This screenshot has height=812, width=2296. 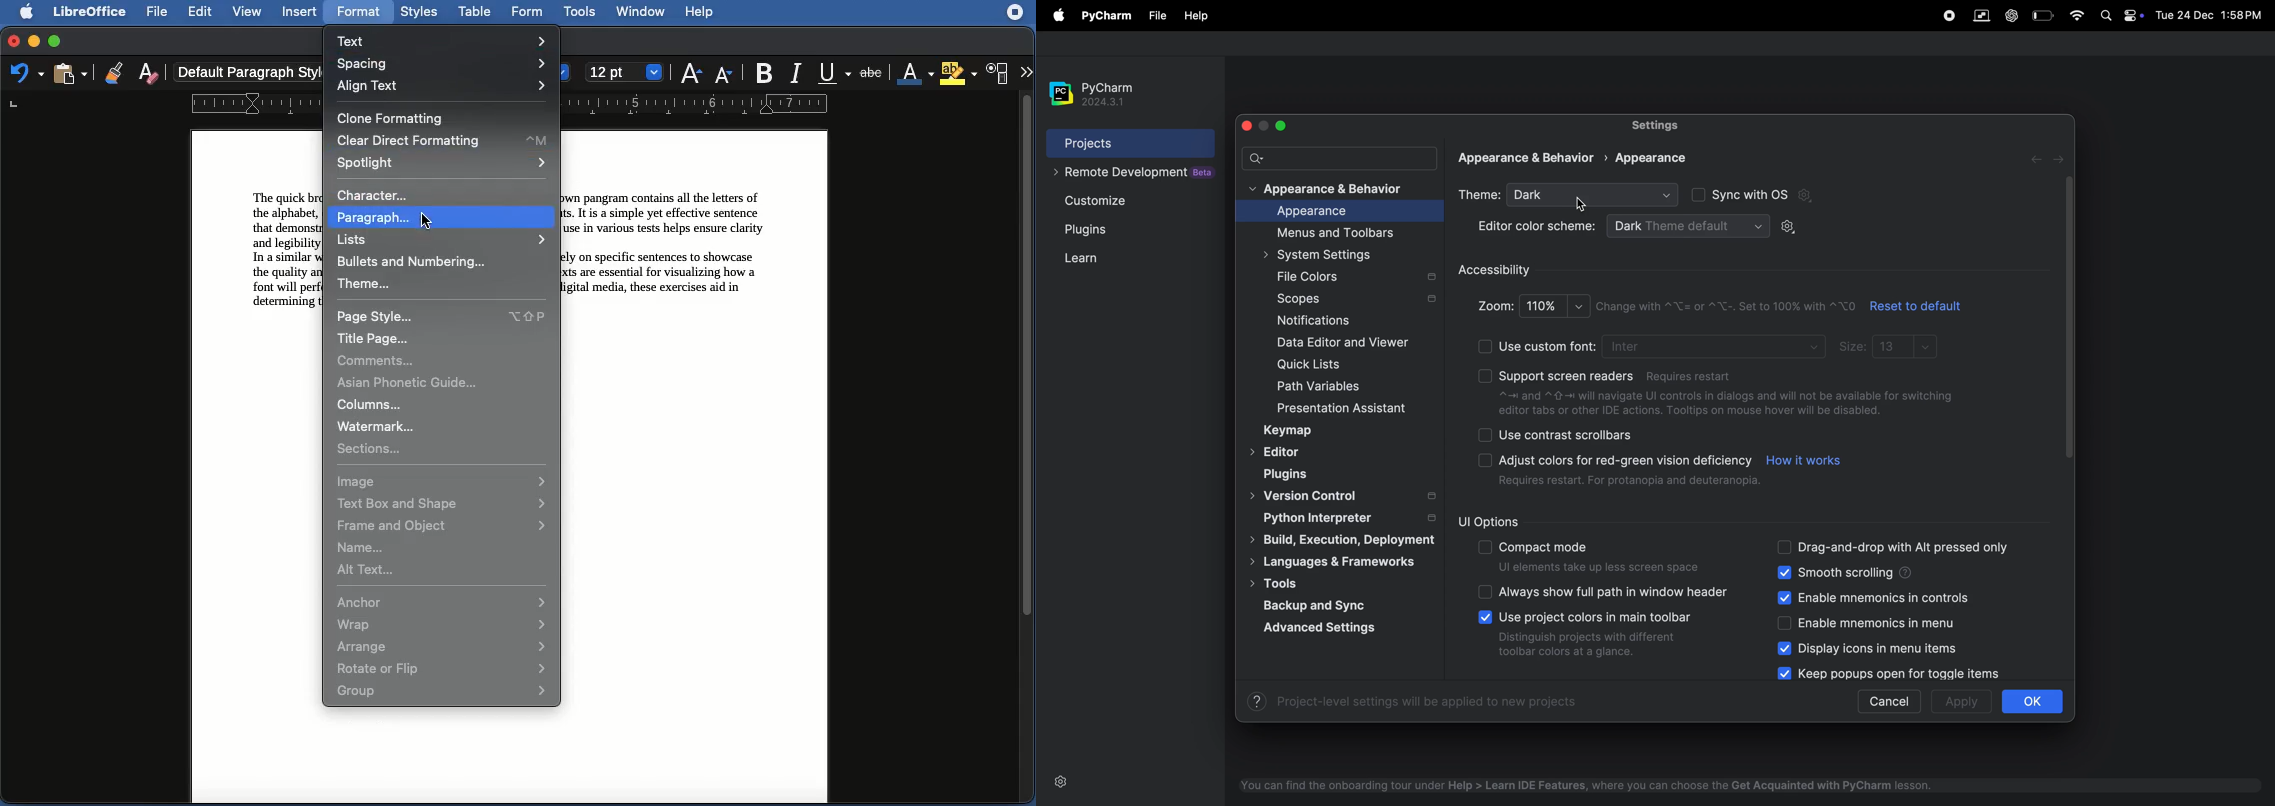 What do you see at coordinates (1786, 648) in the screenshot?
I see `check boxes` at bounding box center [1786, 648].